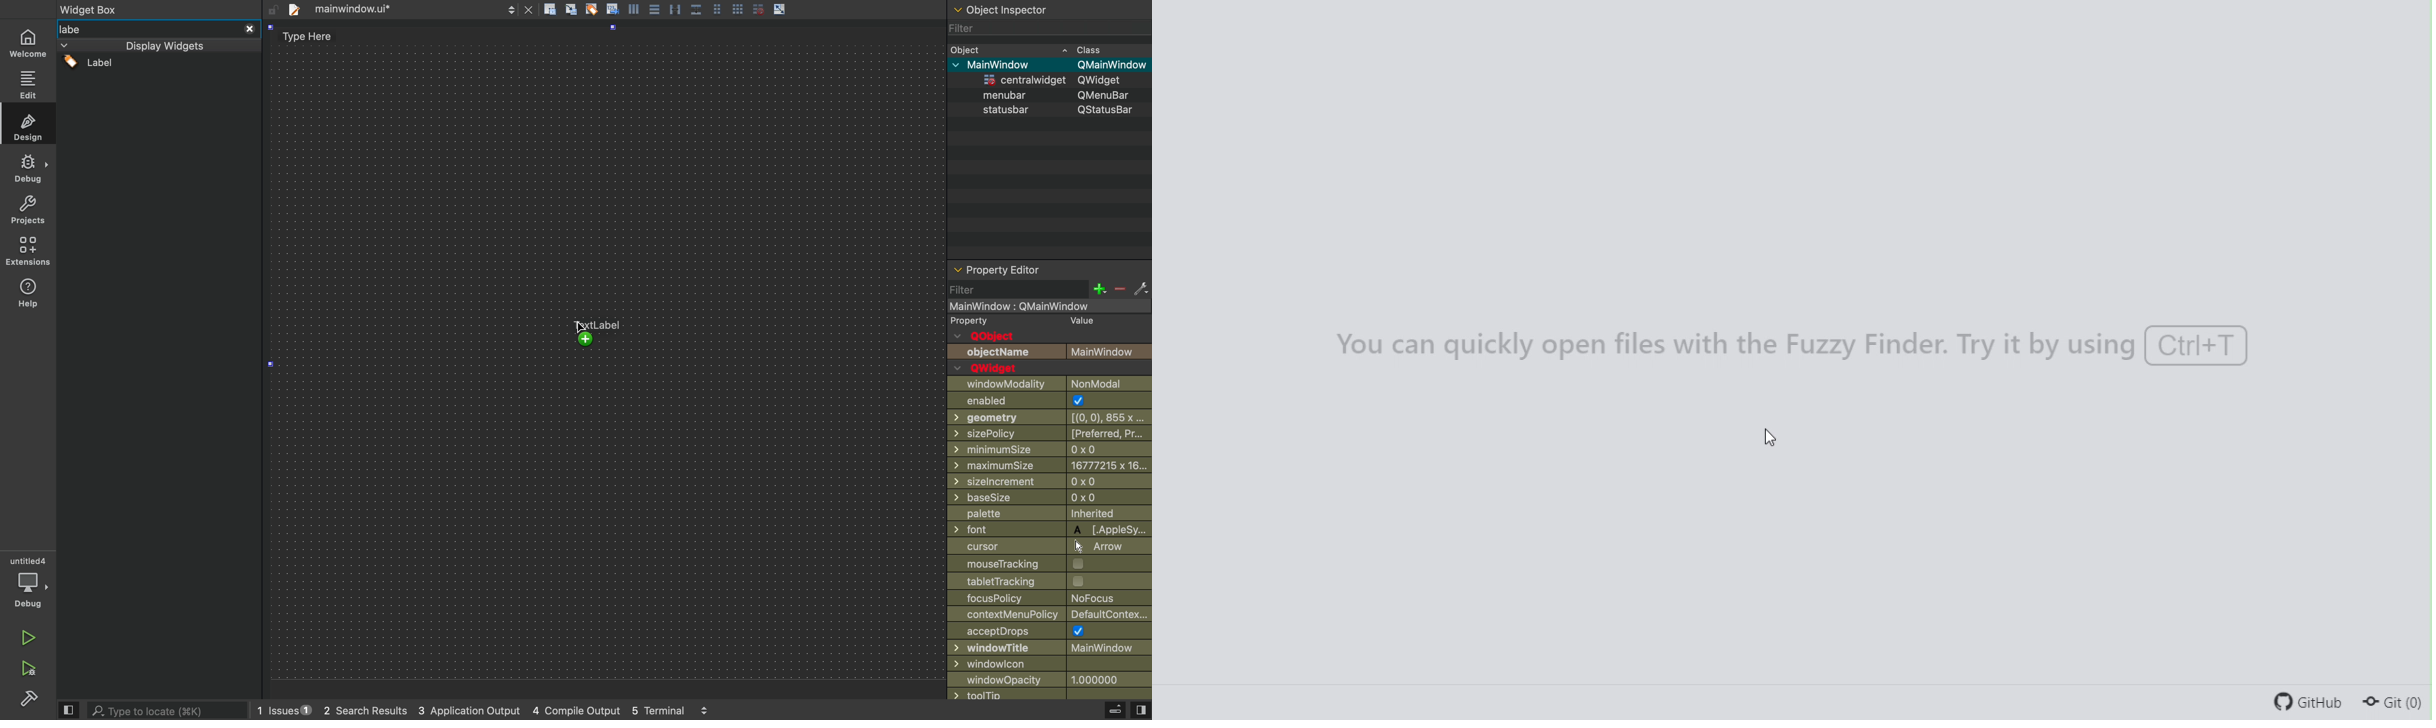 The image size is (2436, 728). What do you see at coordinates (1054, 64) in the screenshot?
I see `mainwindow` at bounding box center [1054, 64].